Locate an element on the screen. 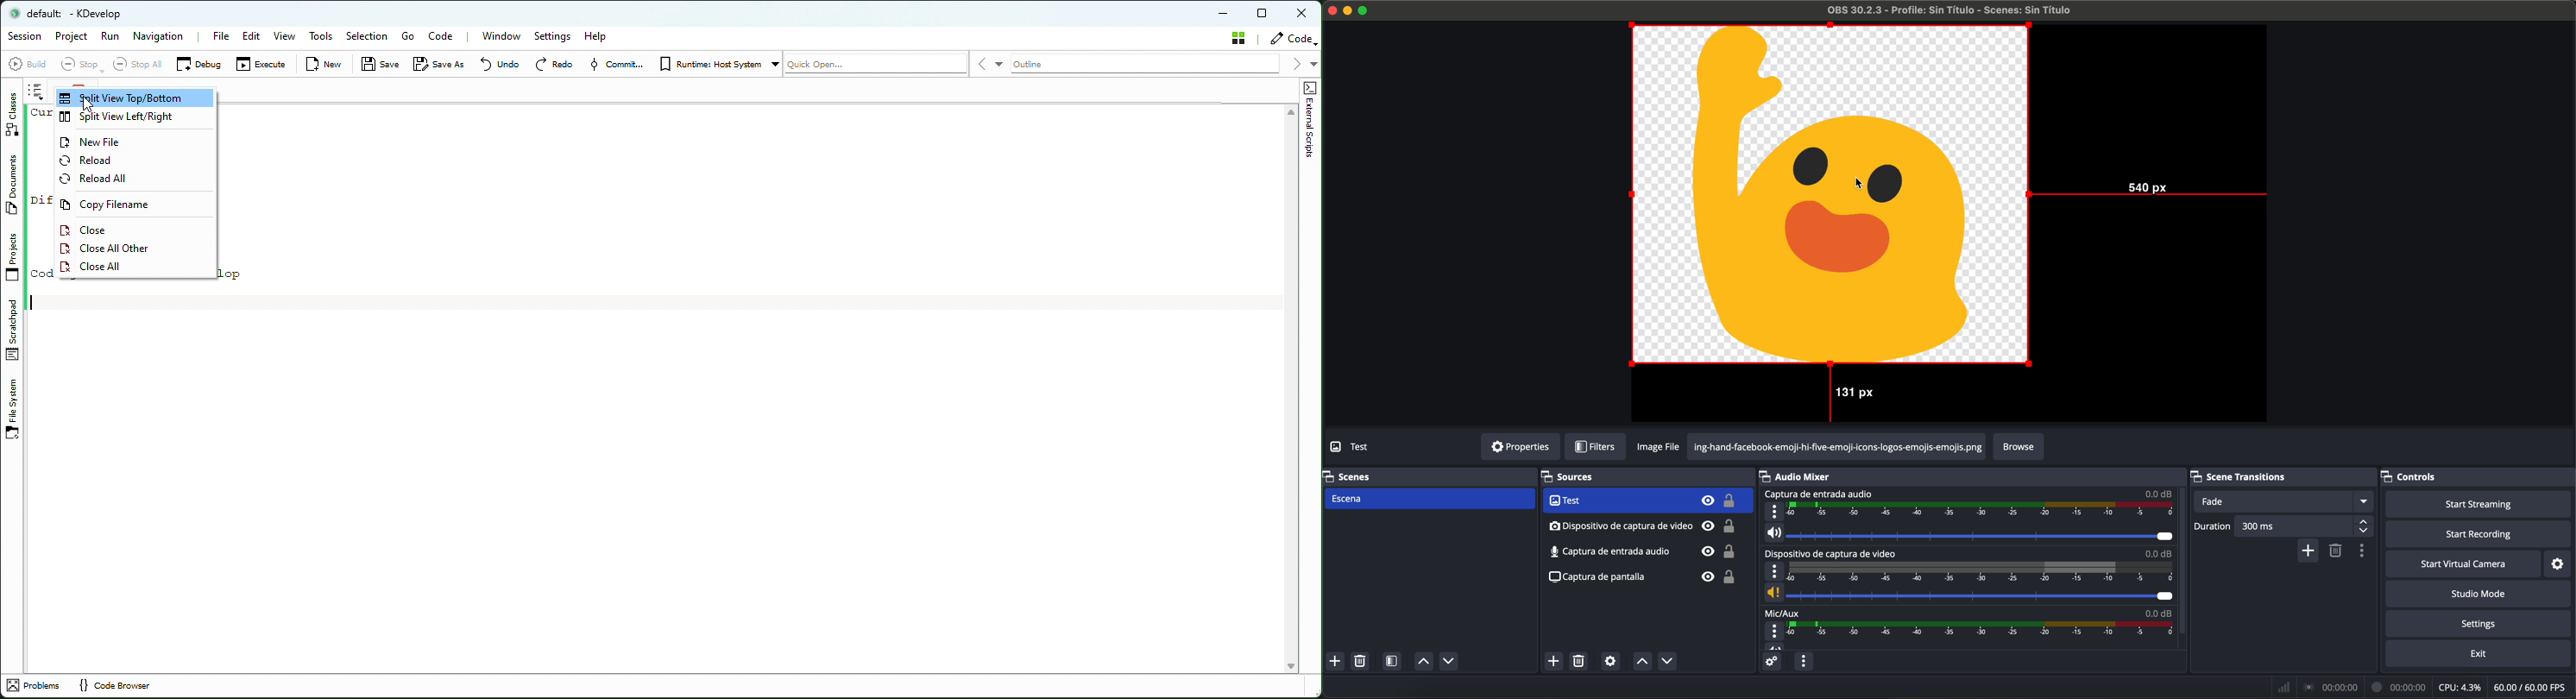 The image size is (2576, 700). Quick open is located at coordinates (878, 64).